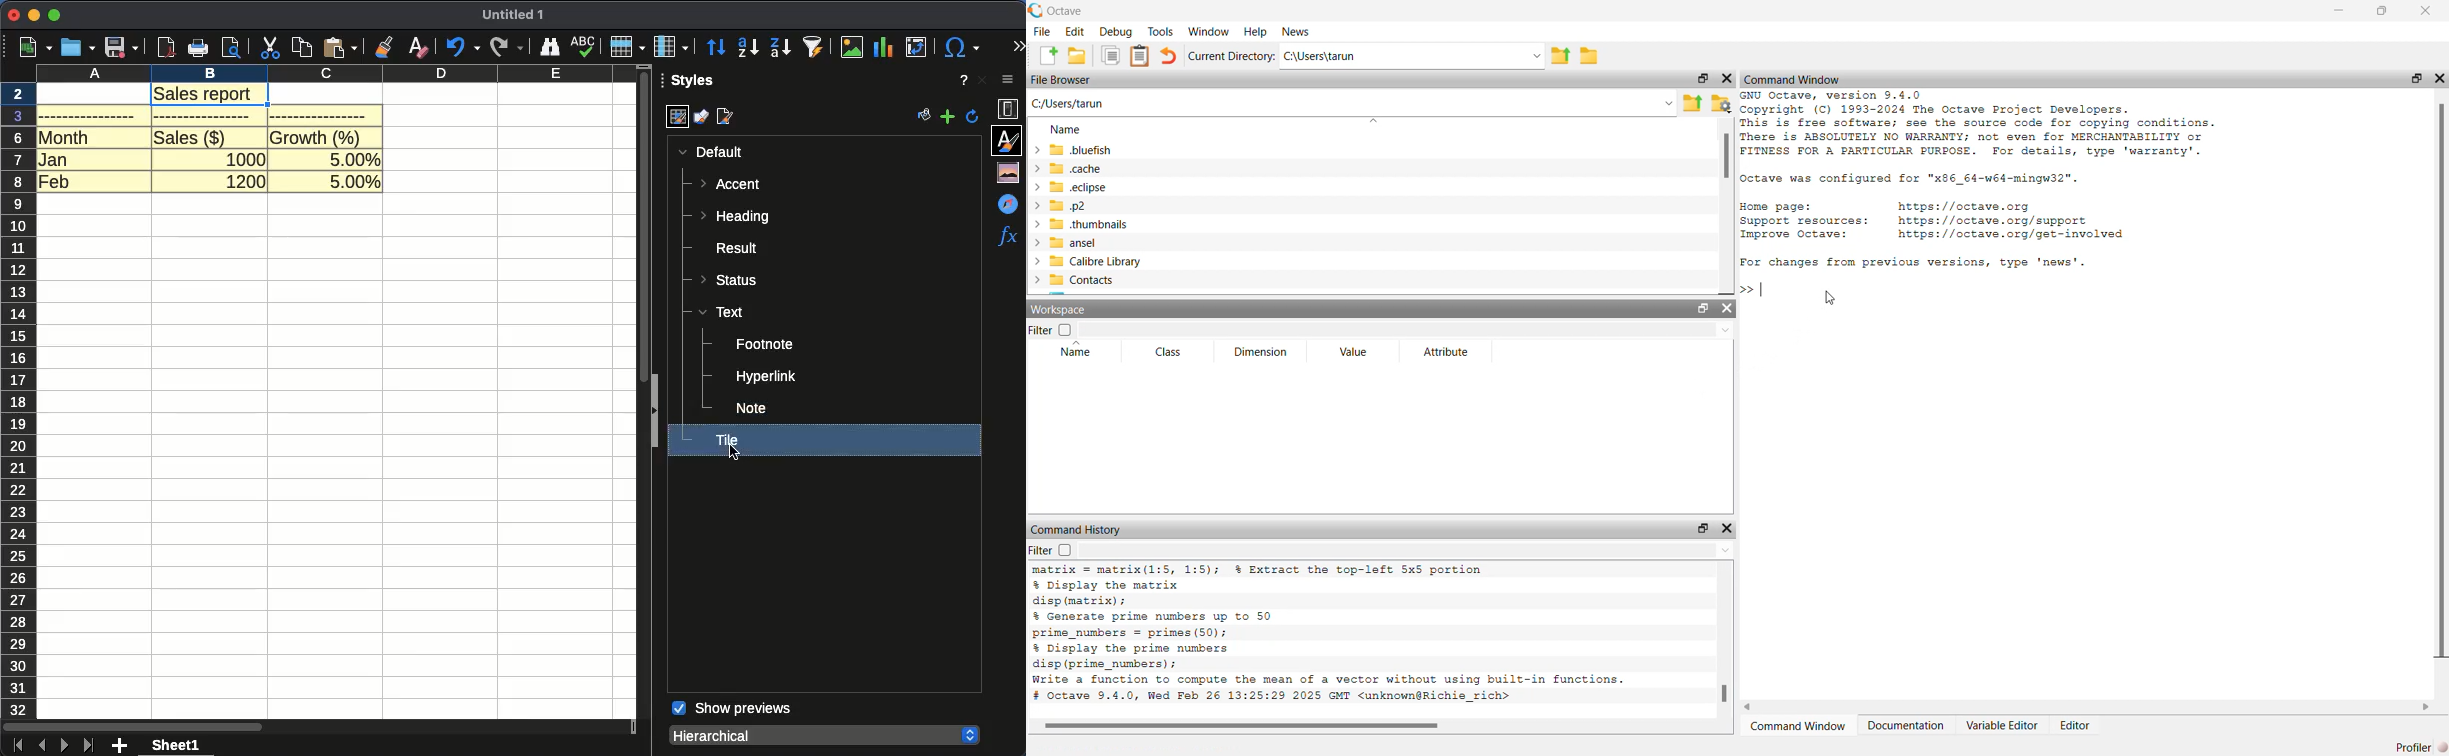  Describe the element at coordinates (925, 117) in the screenshot. I see `fill format mode` at that location.